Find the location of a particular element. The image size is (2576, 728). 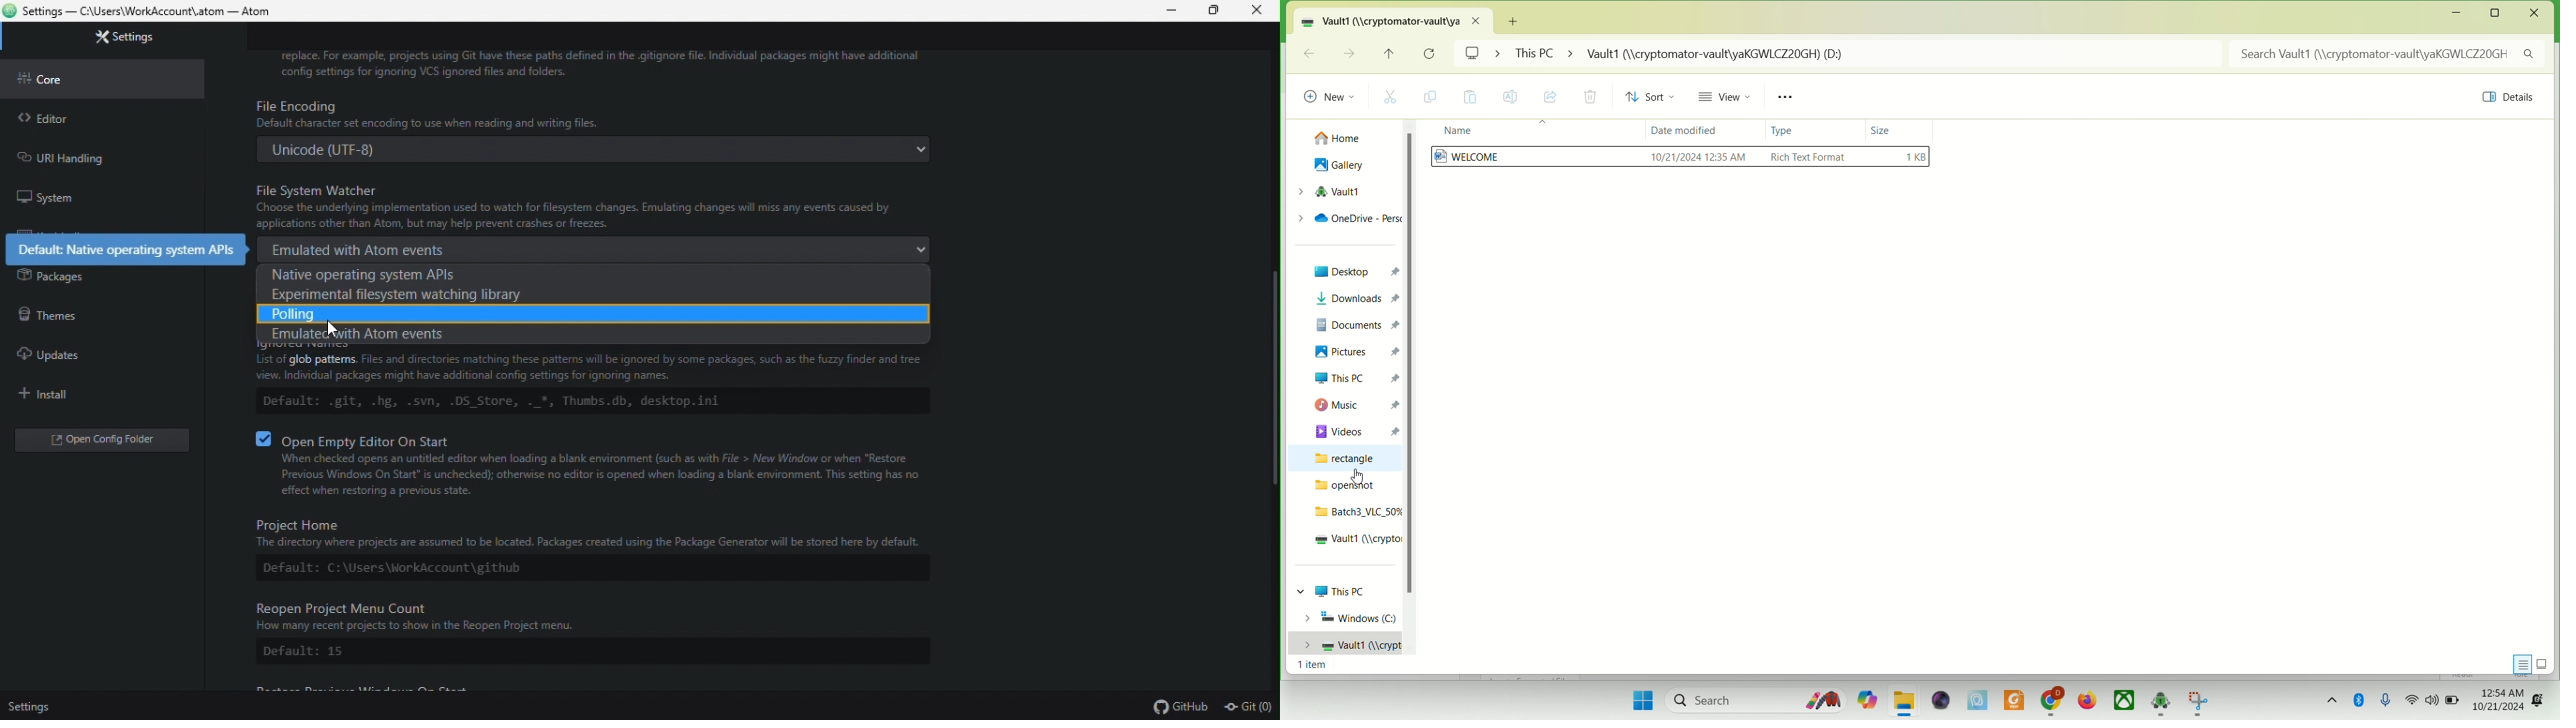

updates is located at coordinates (93, 356).